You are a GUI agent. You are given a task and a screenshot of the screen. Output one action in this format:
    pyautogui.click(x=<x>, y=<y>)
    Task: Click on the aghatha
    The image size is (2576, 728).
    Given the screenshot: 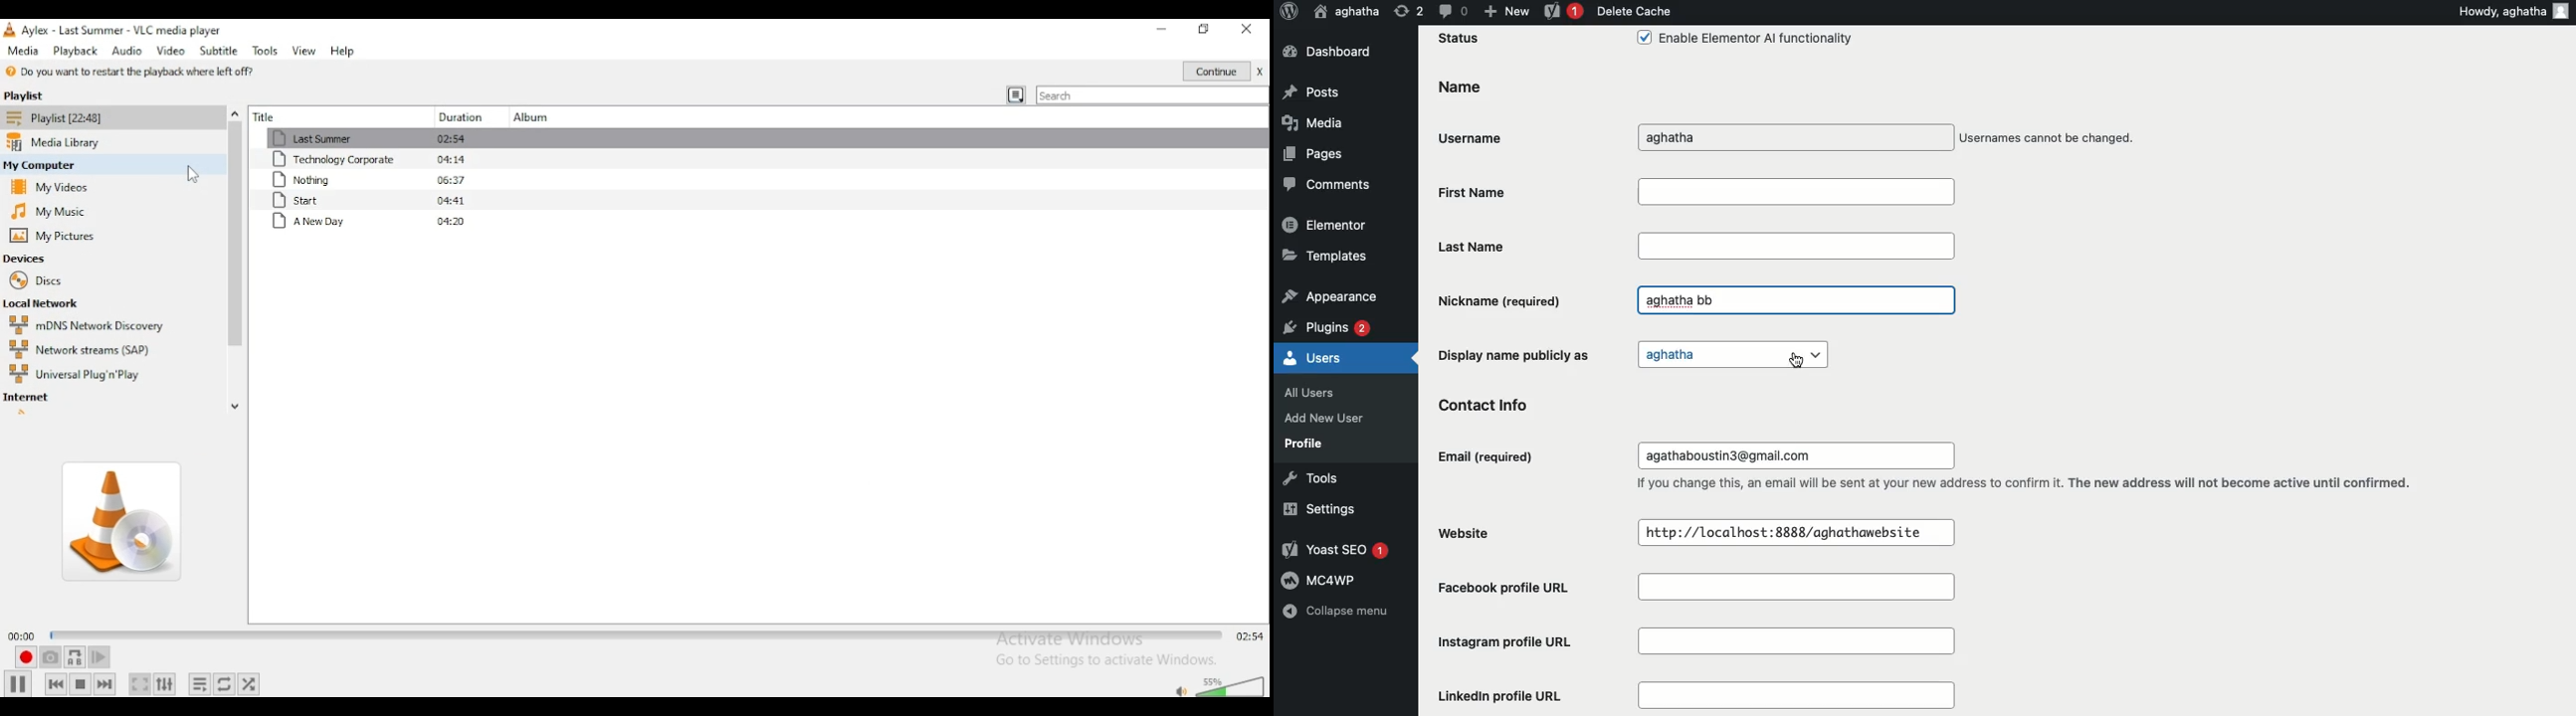 What is the action you would take?
    pyautogui.click(x=1733, y=355)
    